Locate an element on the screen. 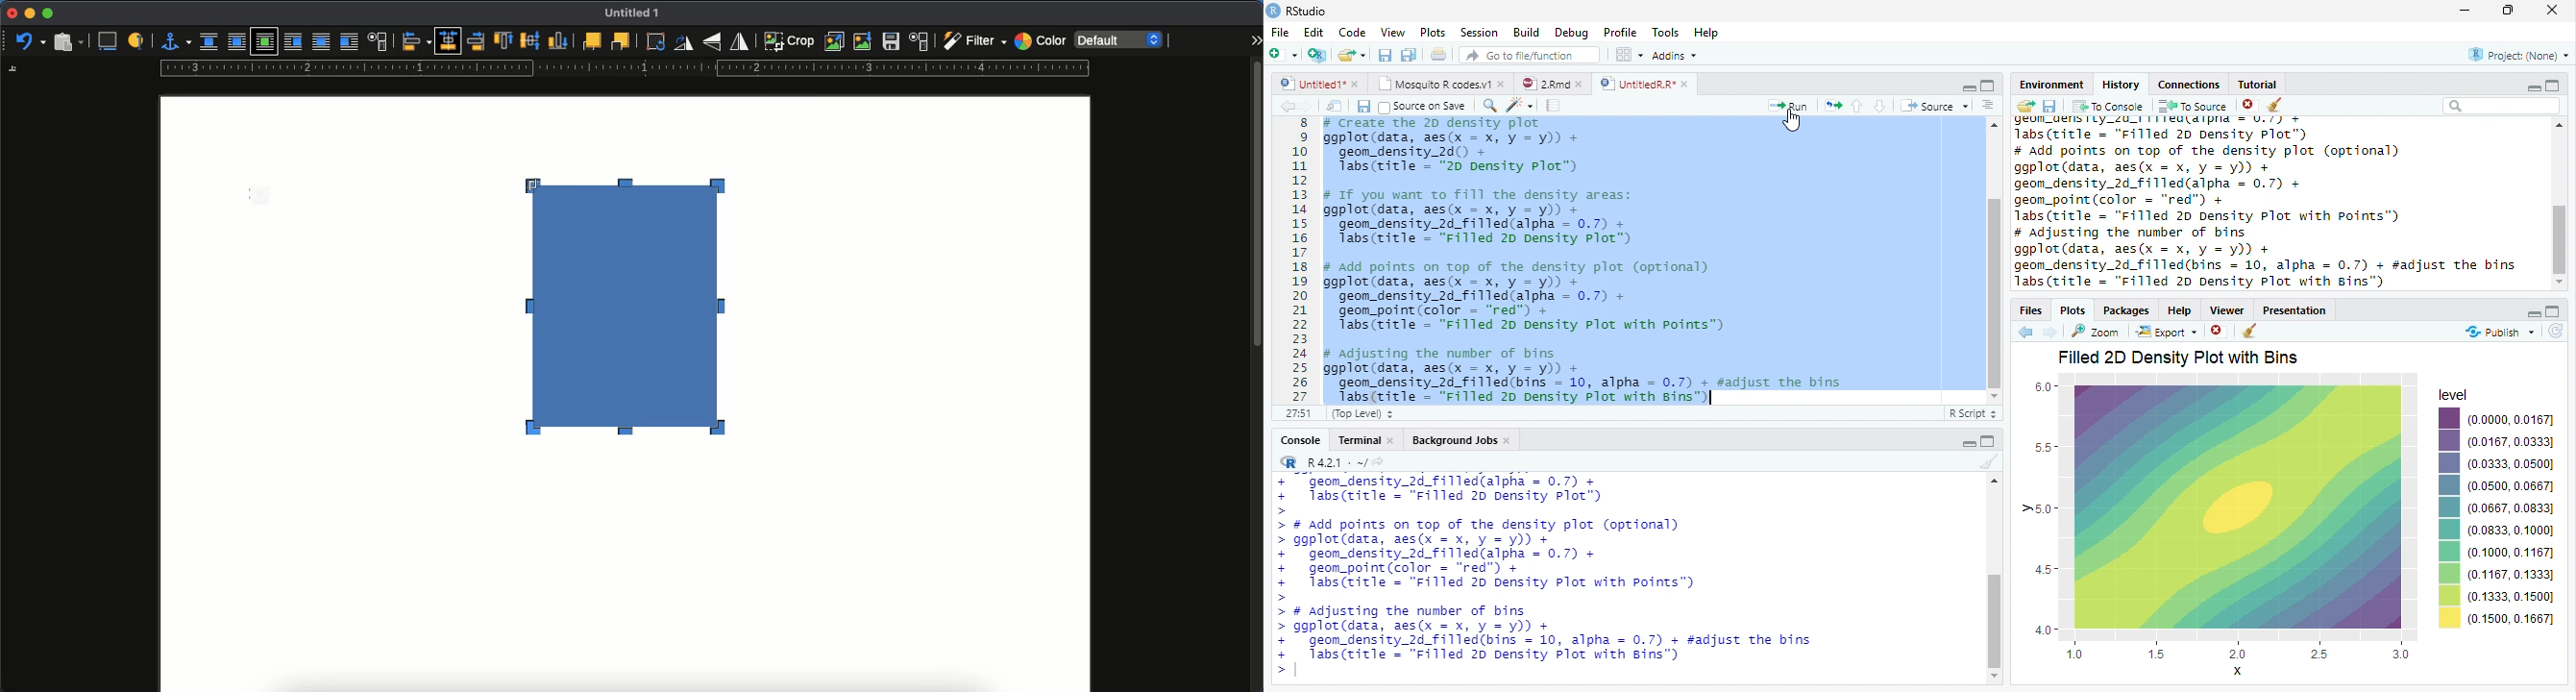 The width and height of the screenshot is (2576, 700). rotate 90 right is located at coordinates (684, 45).